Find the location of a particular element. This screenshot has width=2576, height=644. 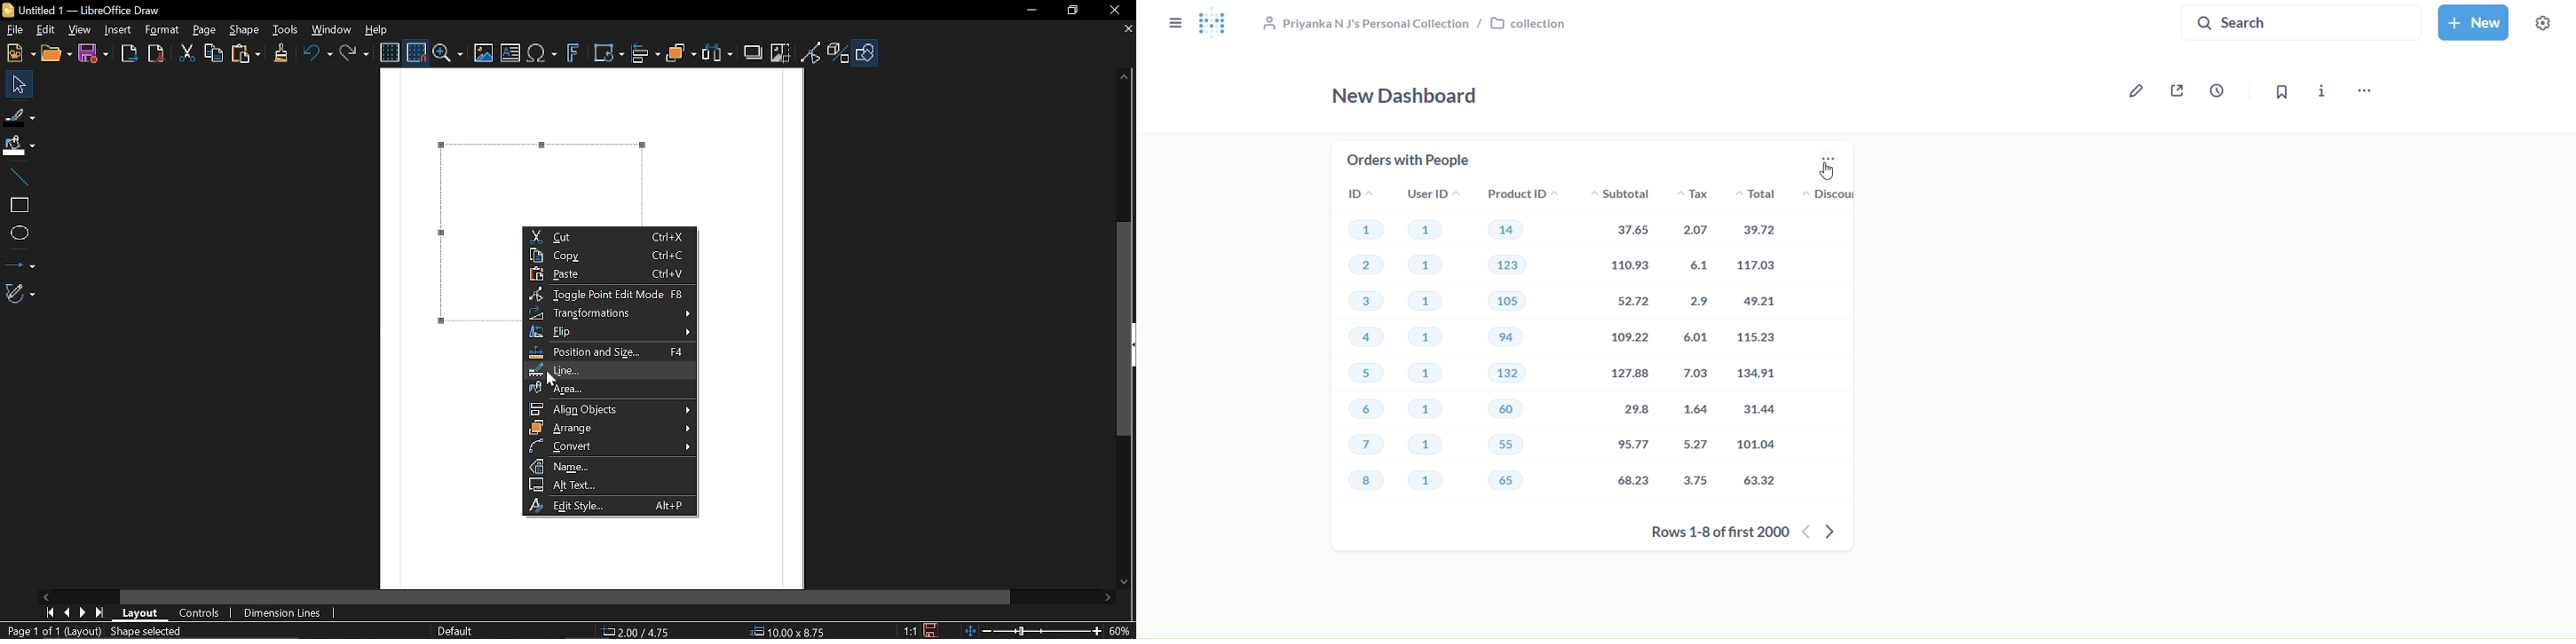

Convert is located at coordinates (609, 446).